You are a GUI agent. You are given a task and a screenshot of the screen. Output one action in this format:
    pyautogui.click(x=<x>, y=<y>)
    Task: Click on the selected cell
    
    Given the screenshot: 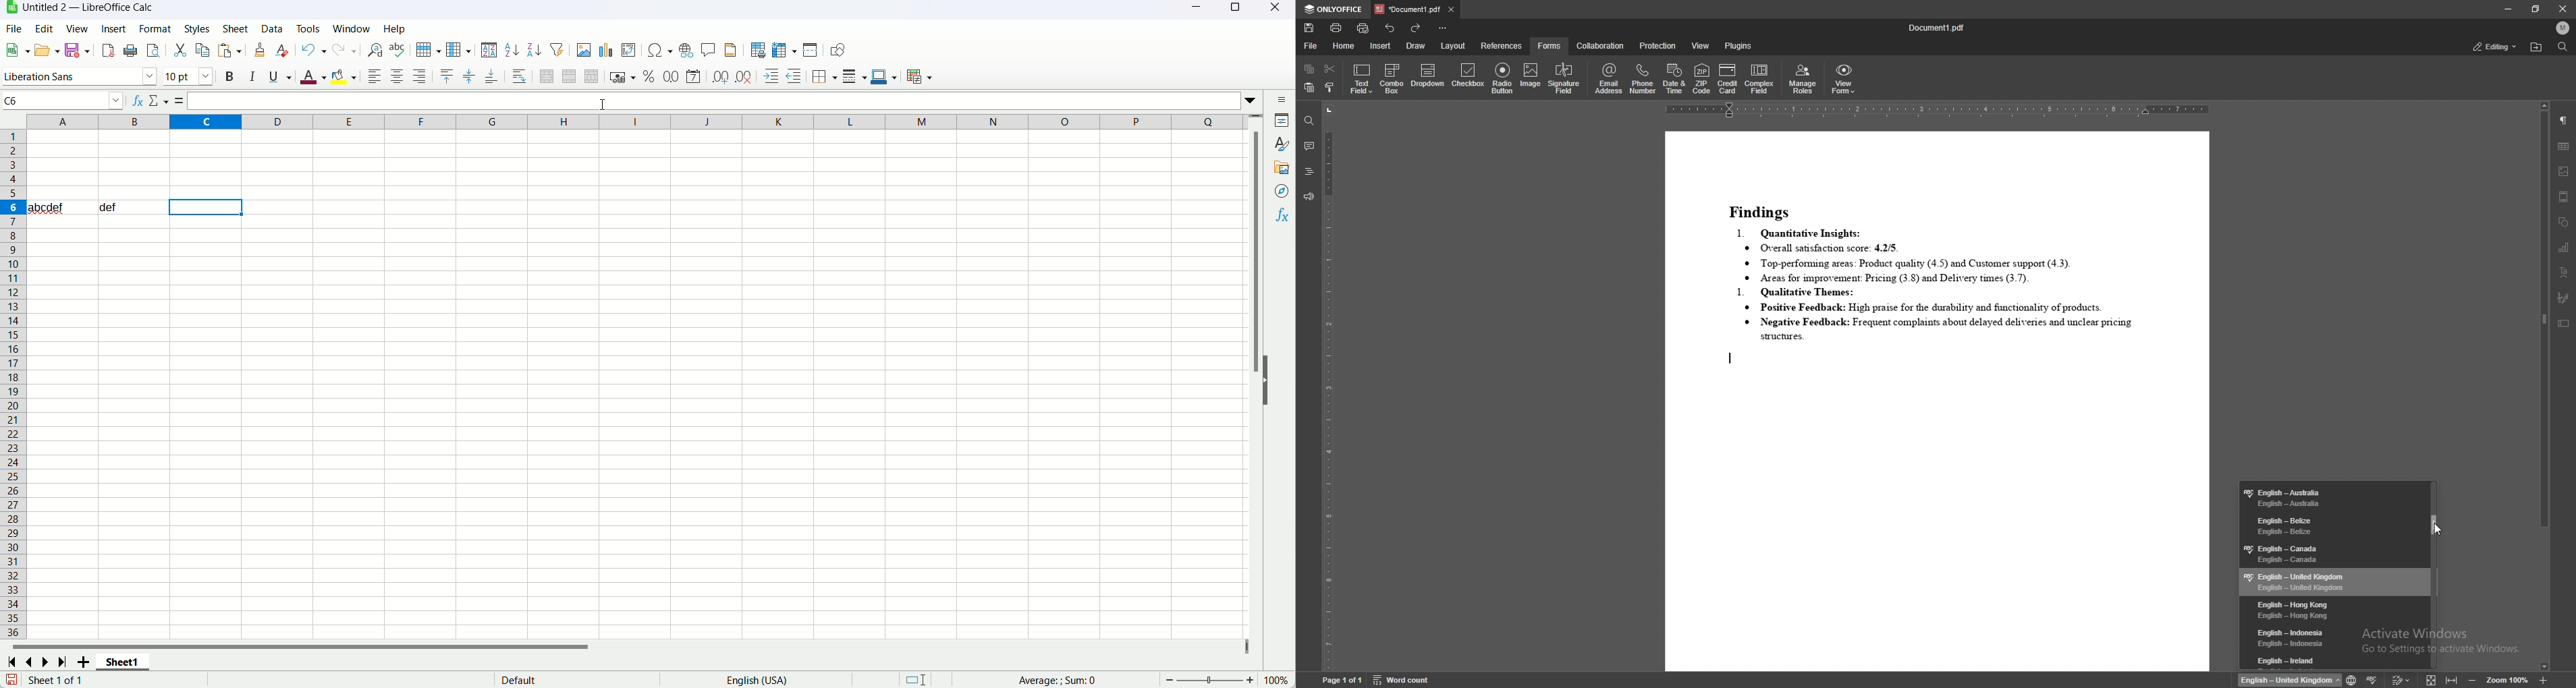 What is the action you would take?
    pyautogui.click(x=205, y=208)
    